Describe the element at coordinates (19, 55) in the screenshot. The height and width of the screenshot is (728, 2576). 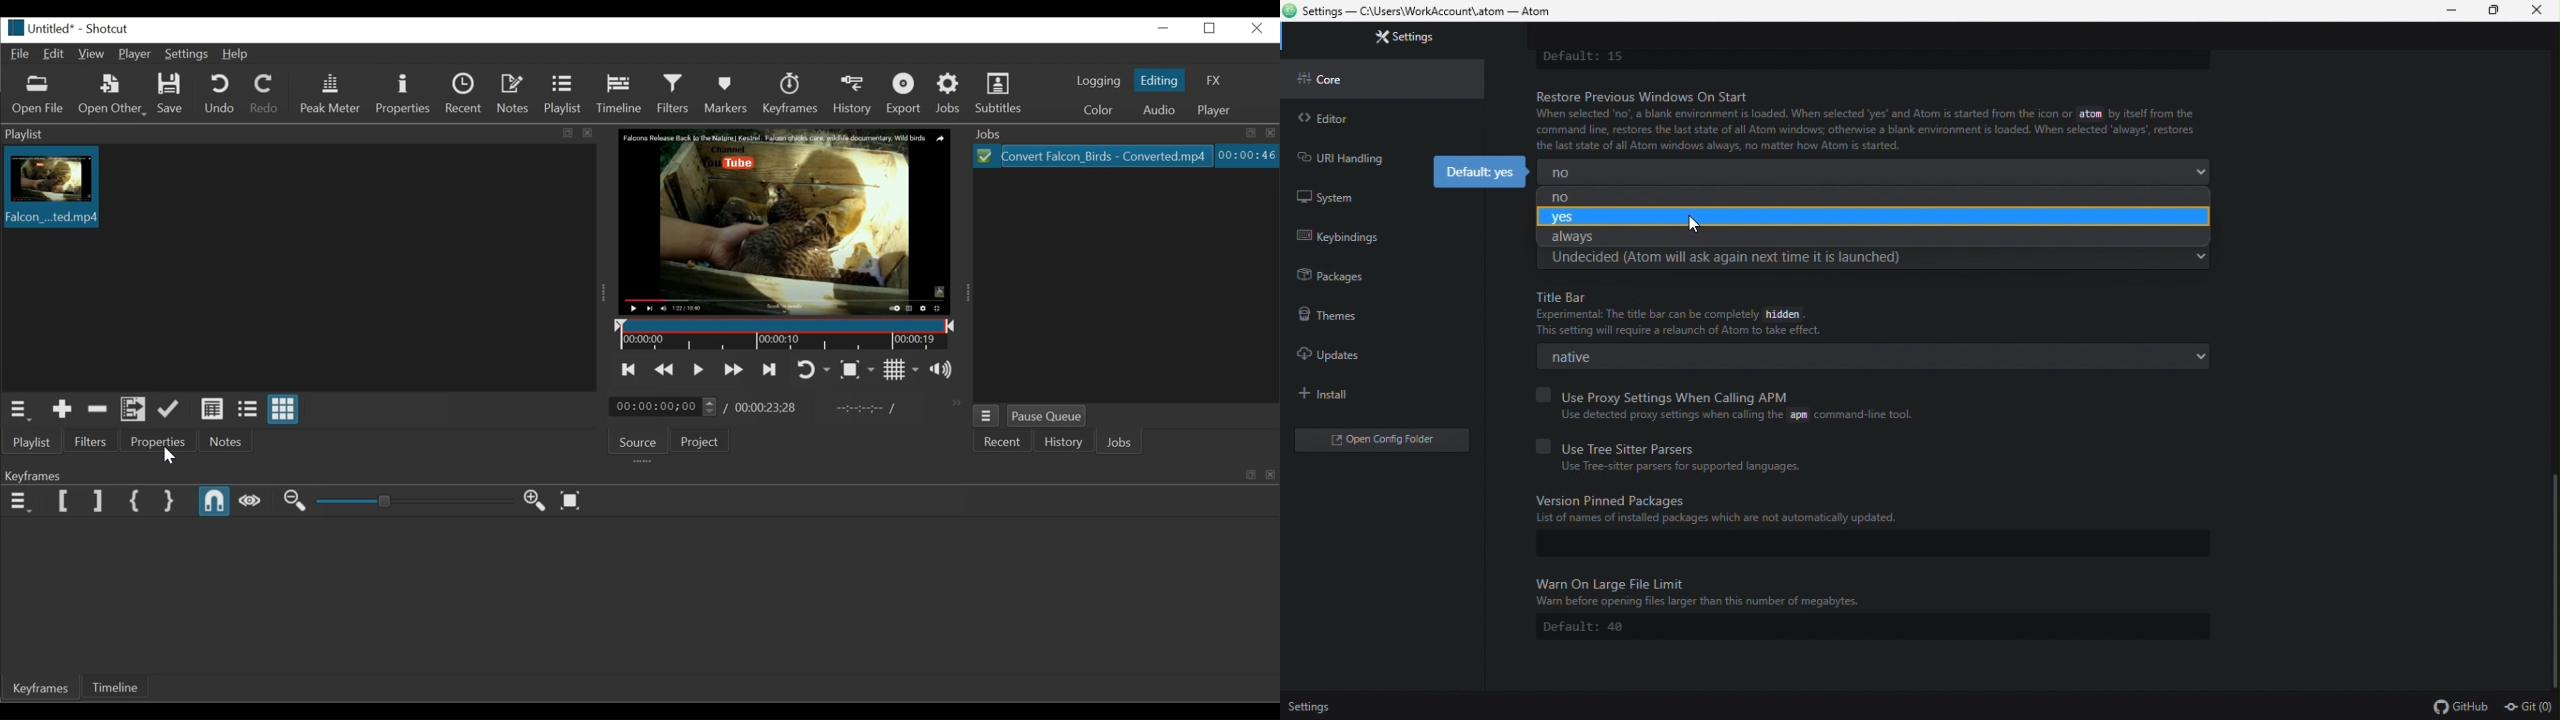
I see `File` at that location.